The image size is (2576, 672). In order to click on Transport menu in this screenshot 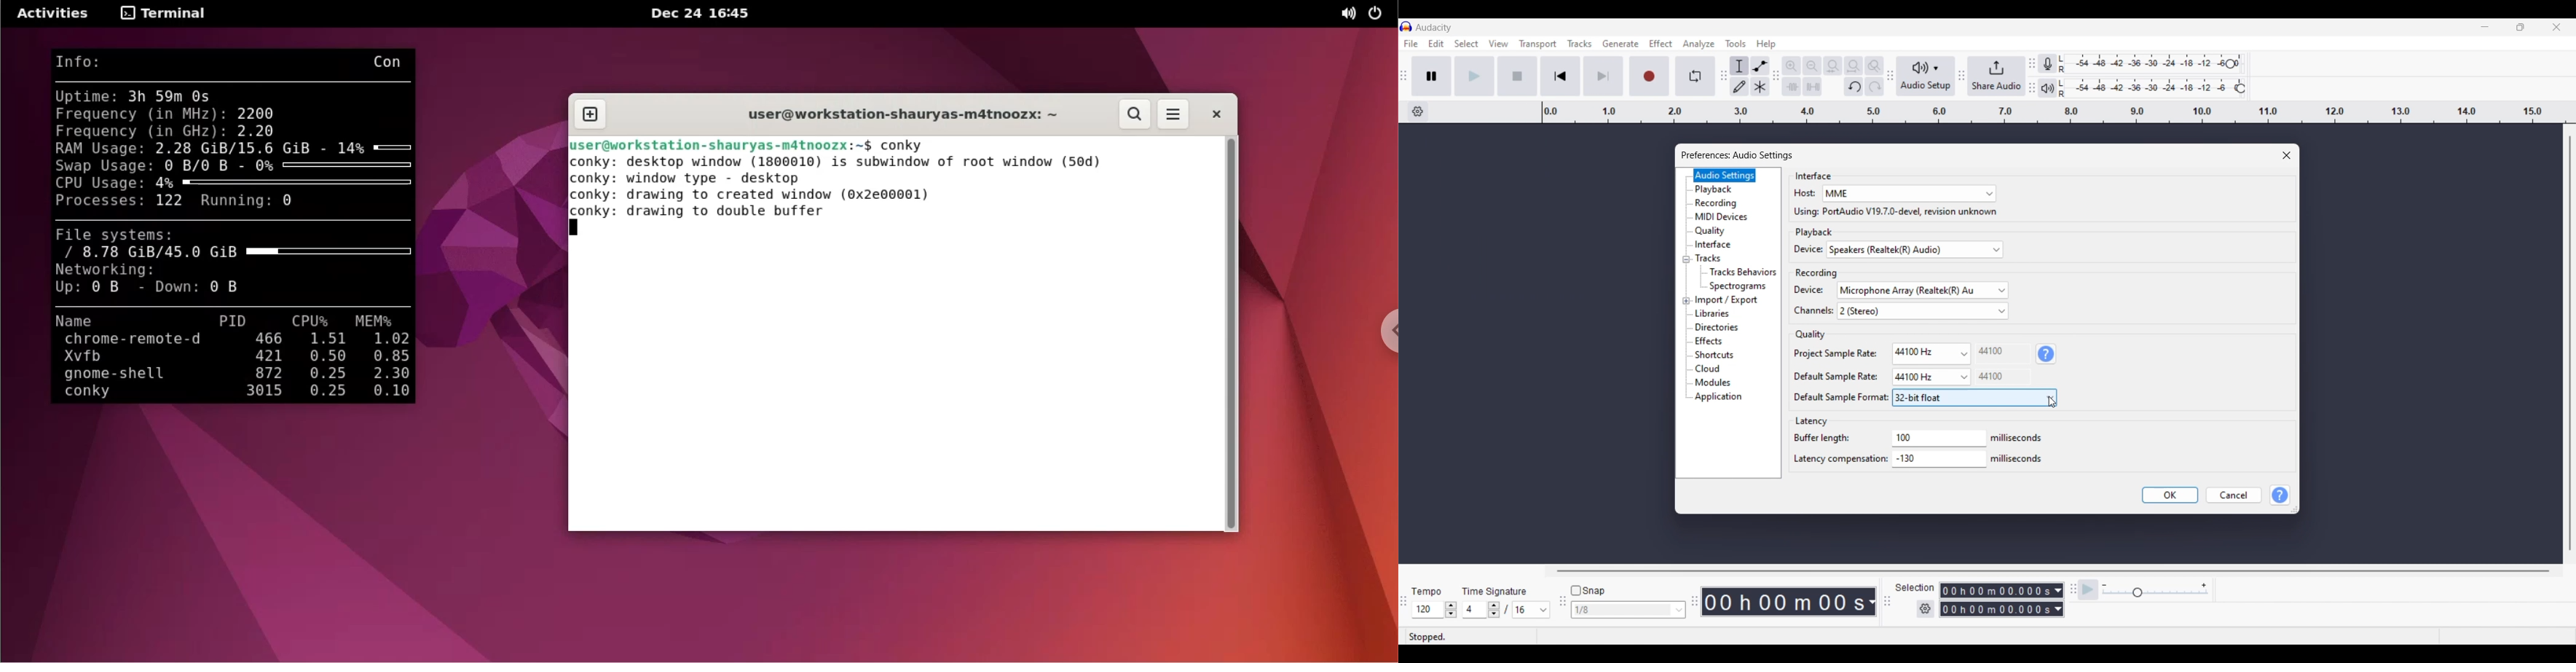, I will do `click(1538, 44)`.